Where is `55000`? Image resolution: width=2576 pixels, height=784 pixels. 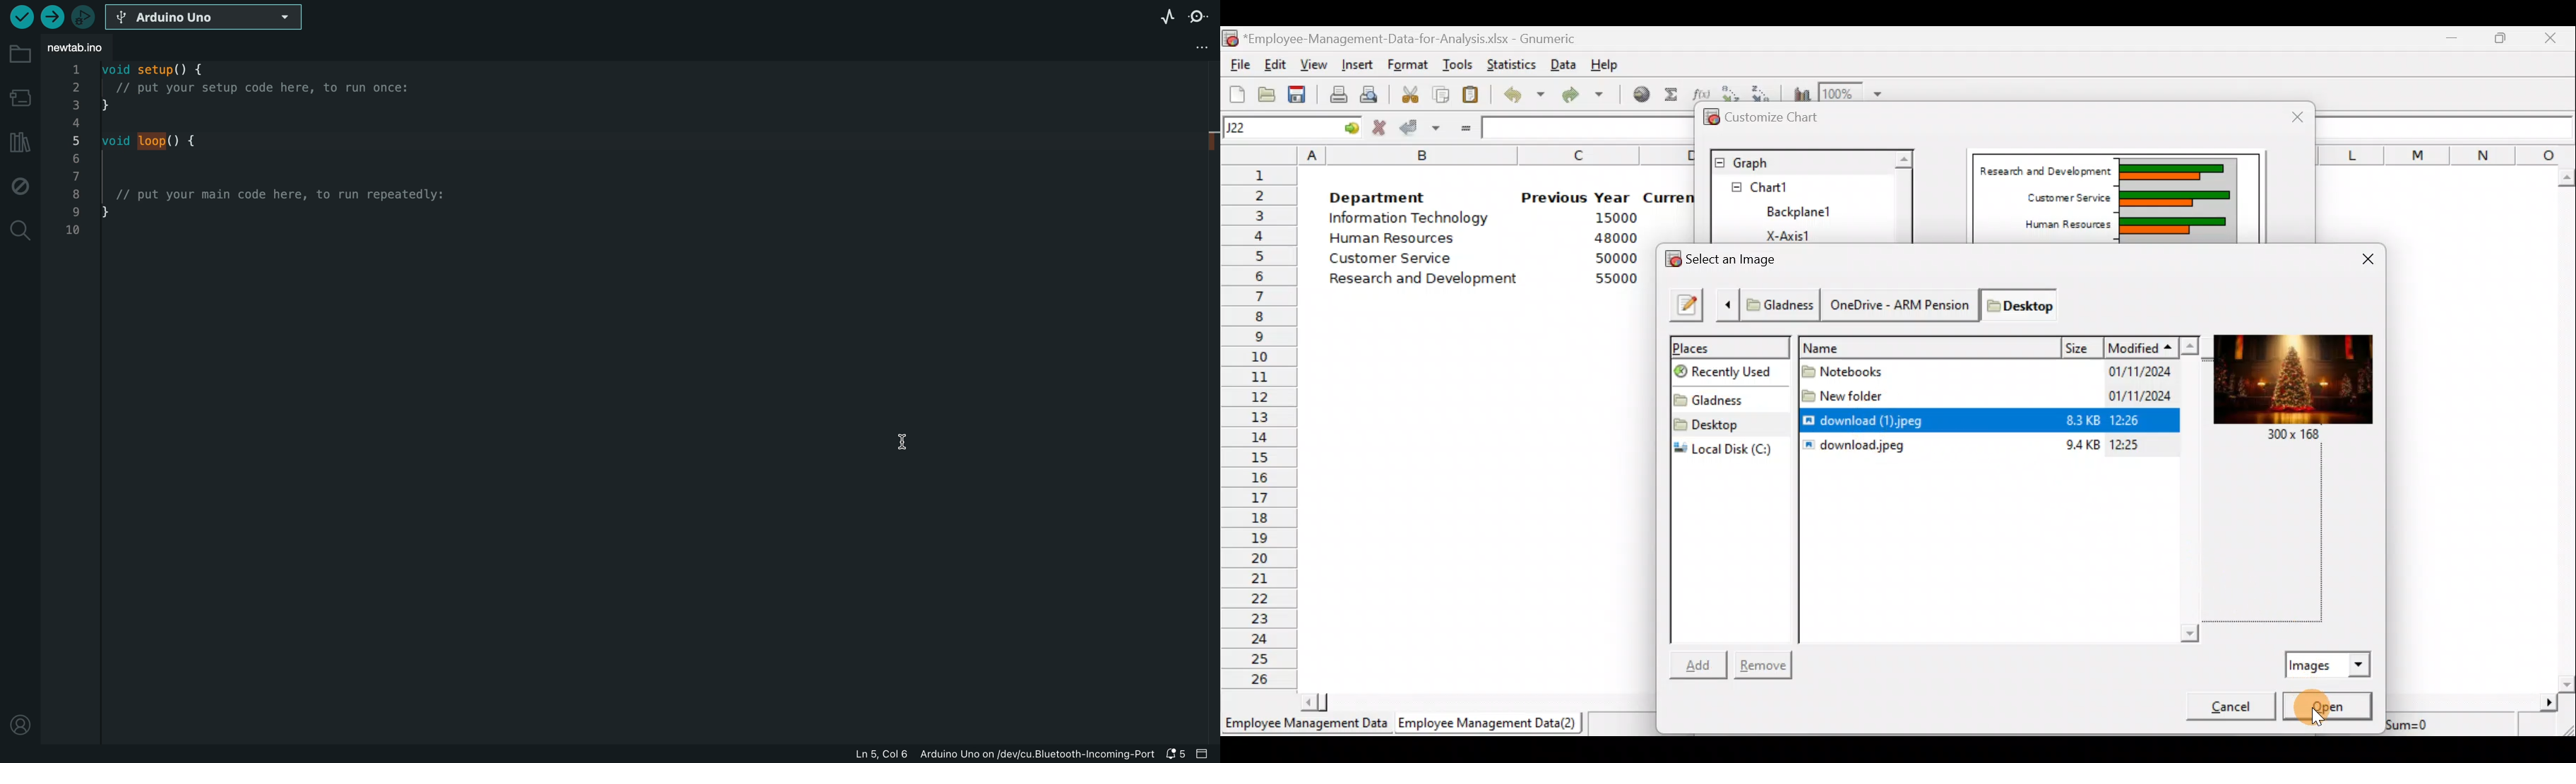
55000 is located at coordinates (1614, 280).